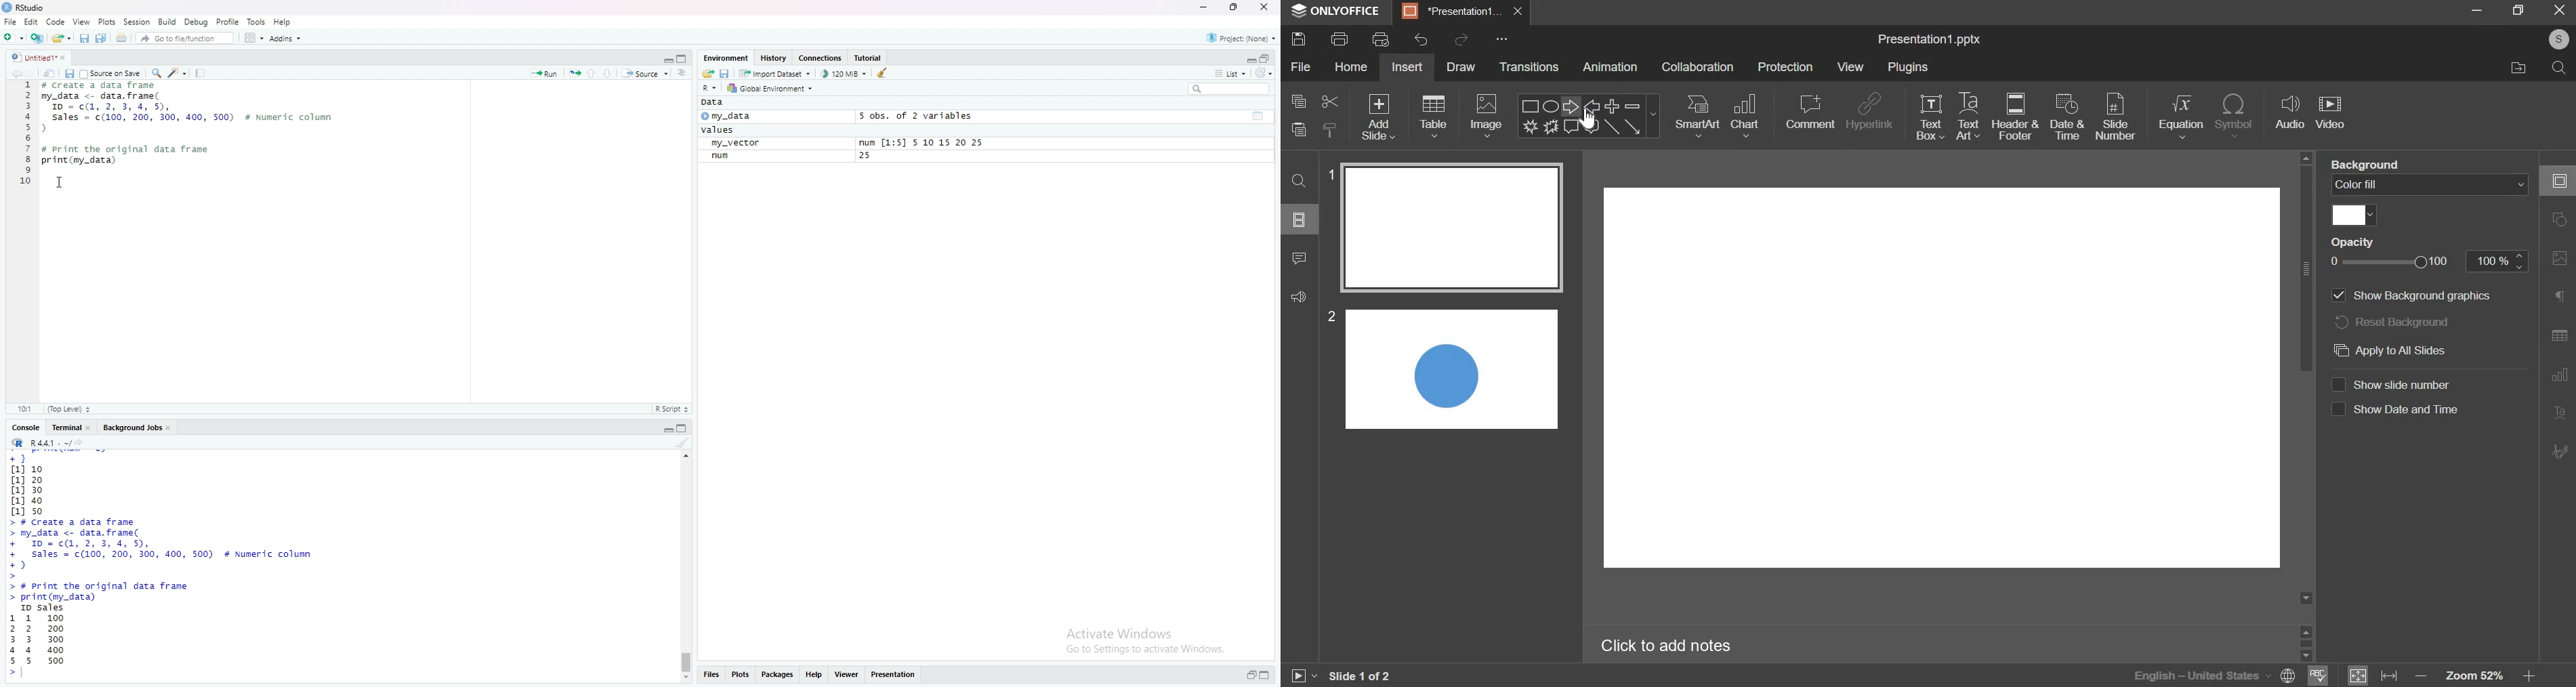  I want to click on load workspace, so click(706, 73).